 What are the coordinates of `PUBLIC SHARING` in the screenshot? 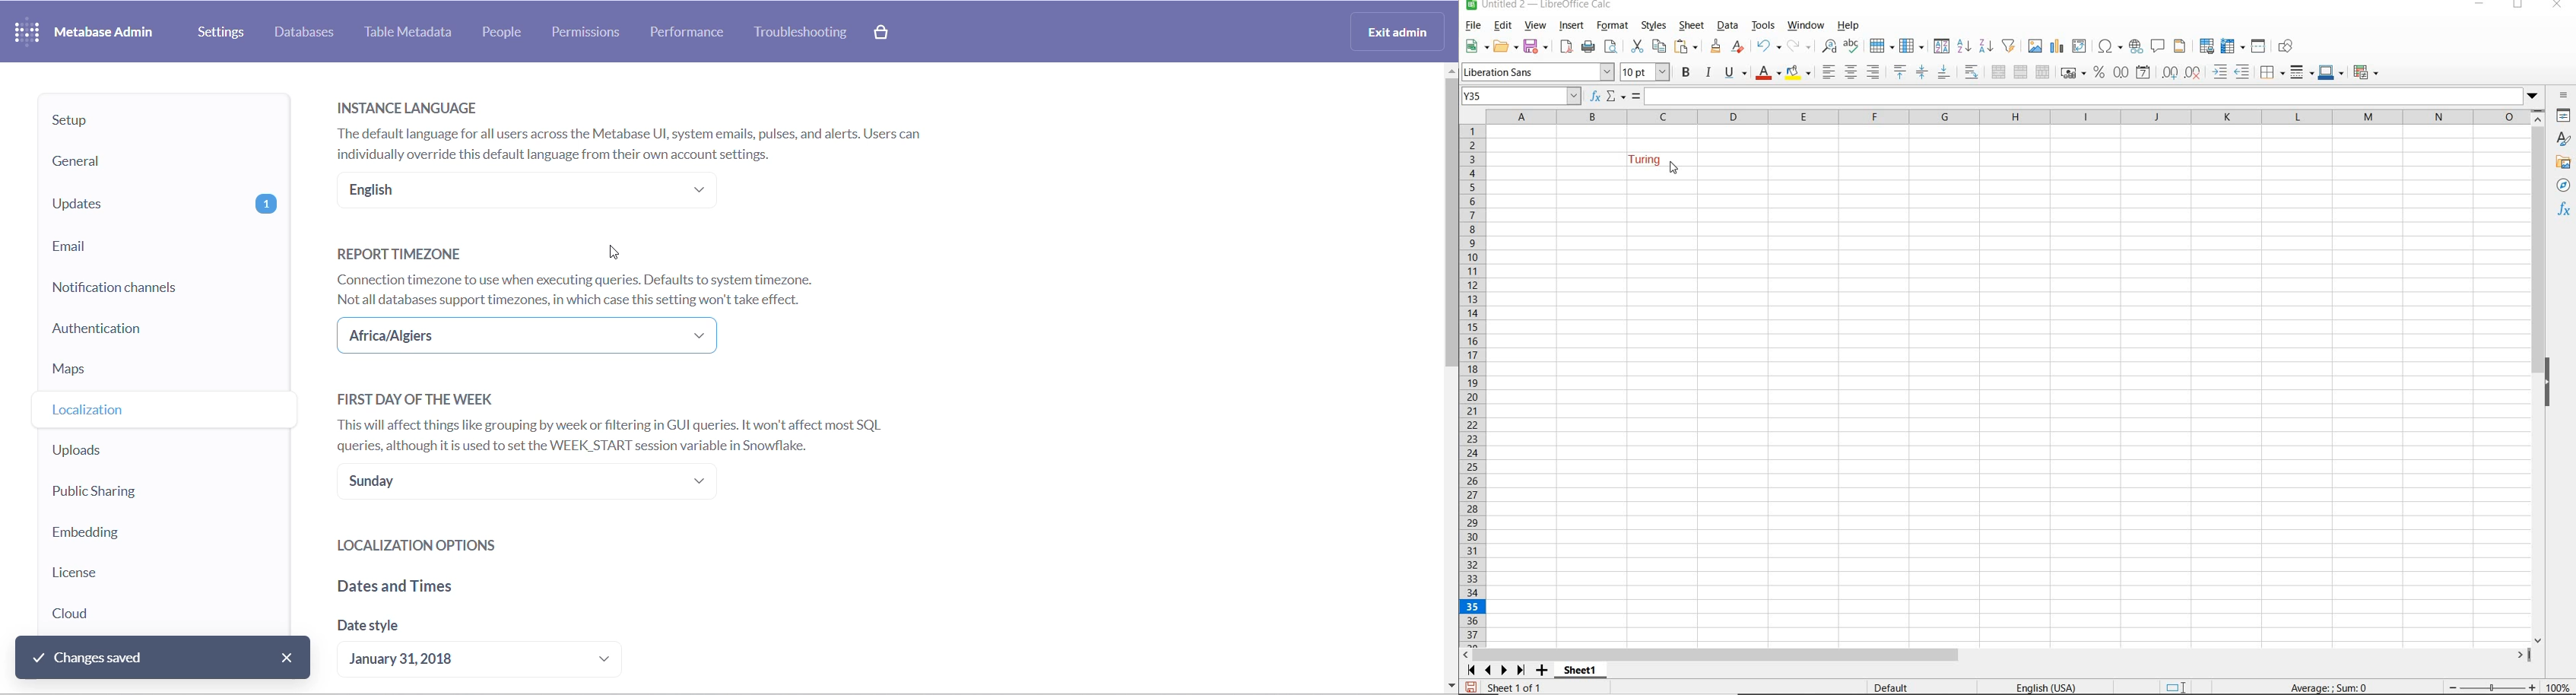 It's located at (143, 493).